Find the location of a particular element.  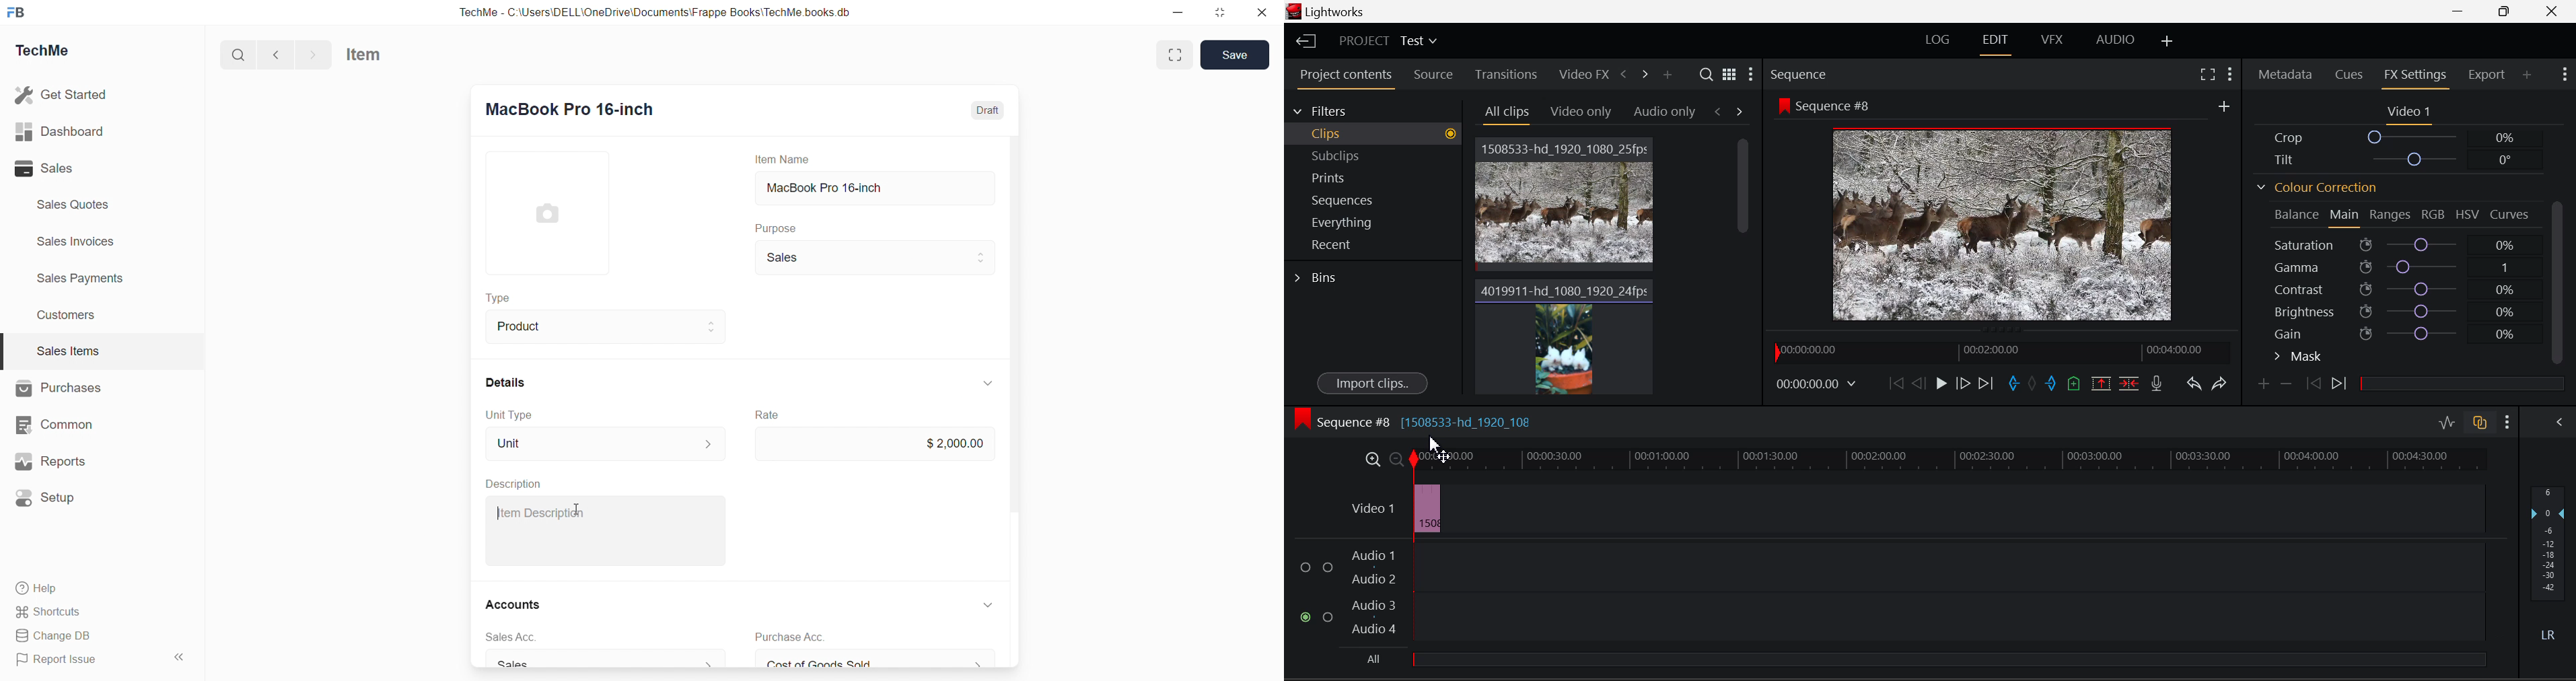

Add Layouts is located at coordinates (2167, 39).